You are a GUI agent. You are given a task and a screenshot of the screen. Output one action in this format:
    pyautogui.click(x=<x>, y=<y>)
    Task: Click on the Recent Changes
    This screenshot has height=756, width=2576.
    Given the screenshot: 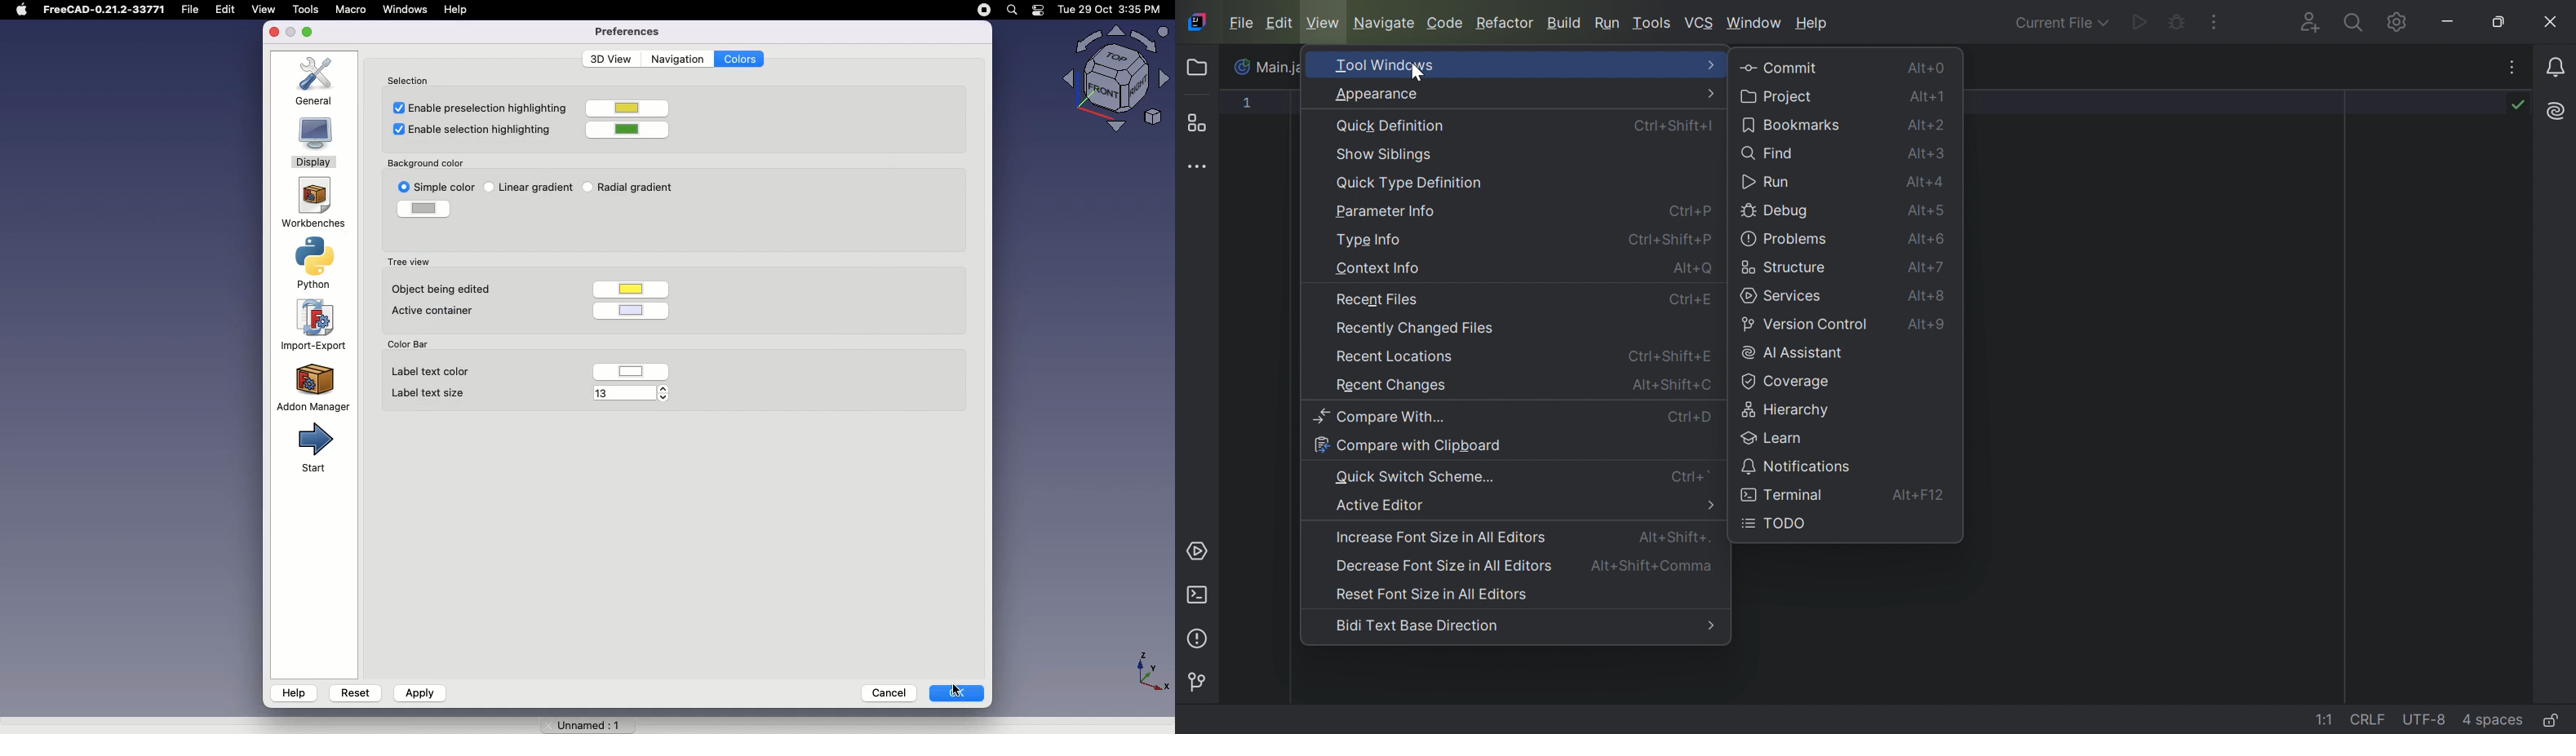 What is the action you would take?
    pyautogui.click(x=1390, y=387)
    